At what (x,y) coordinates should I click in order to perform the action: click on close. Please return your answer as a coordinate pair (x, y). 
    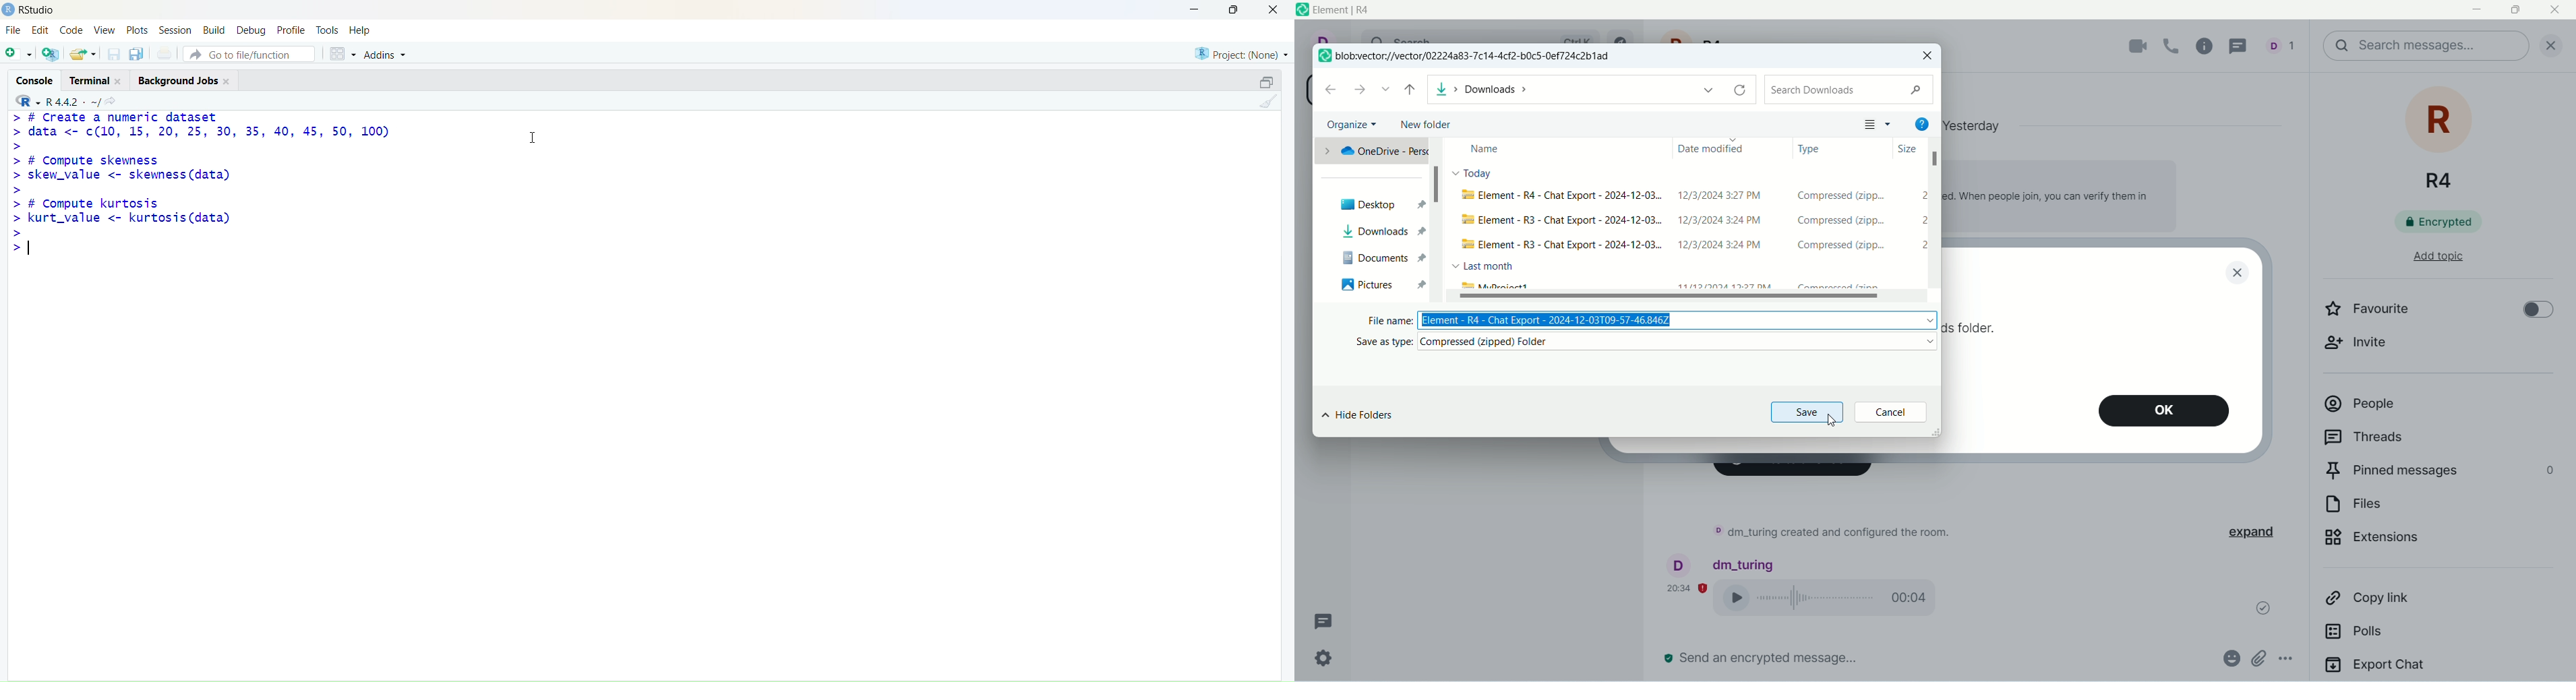
    Looking at the image, I should click on (2547, 43).